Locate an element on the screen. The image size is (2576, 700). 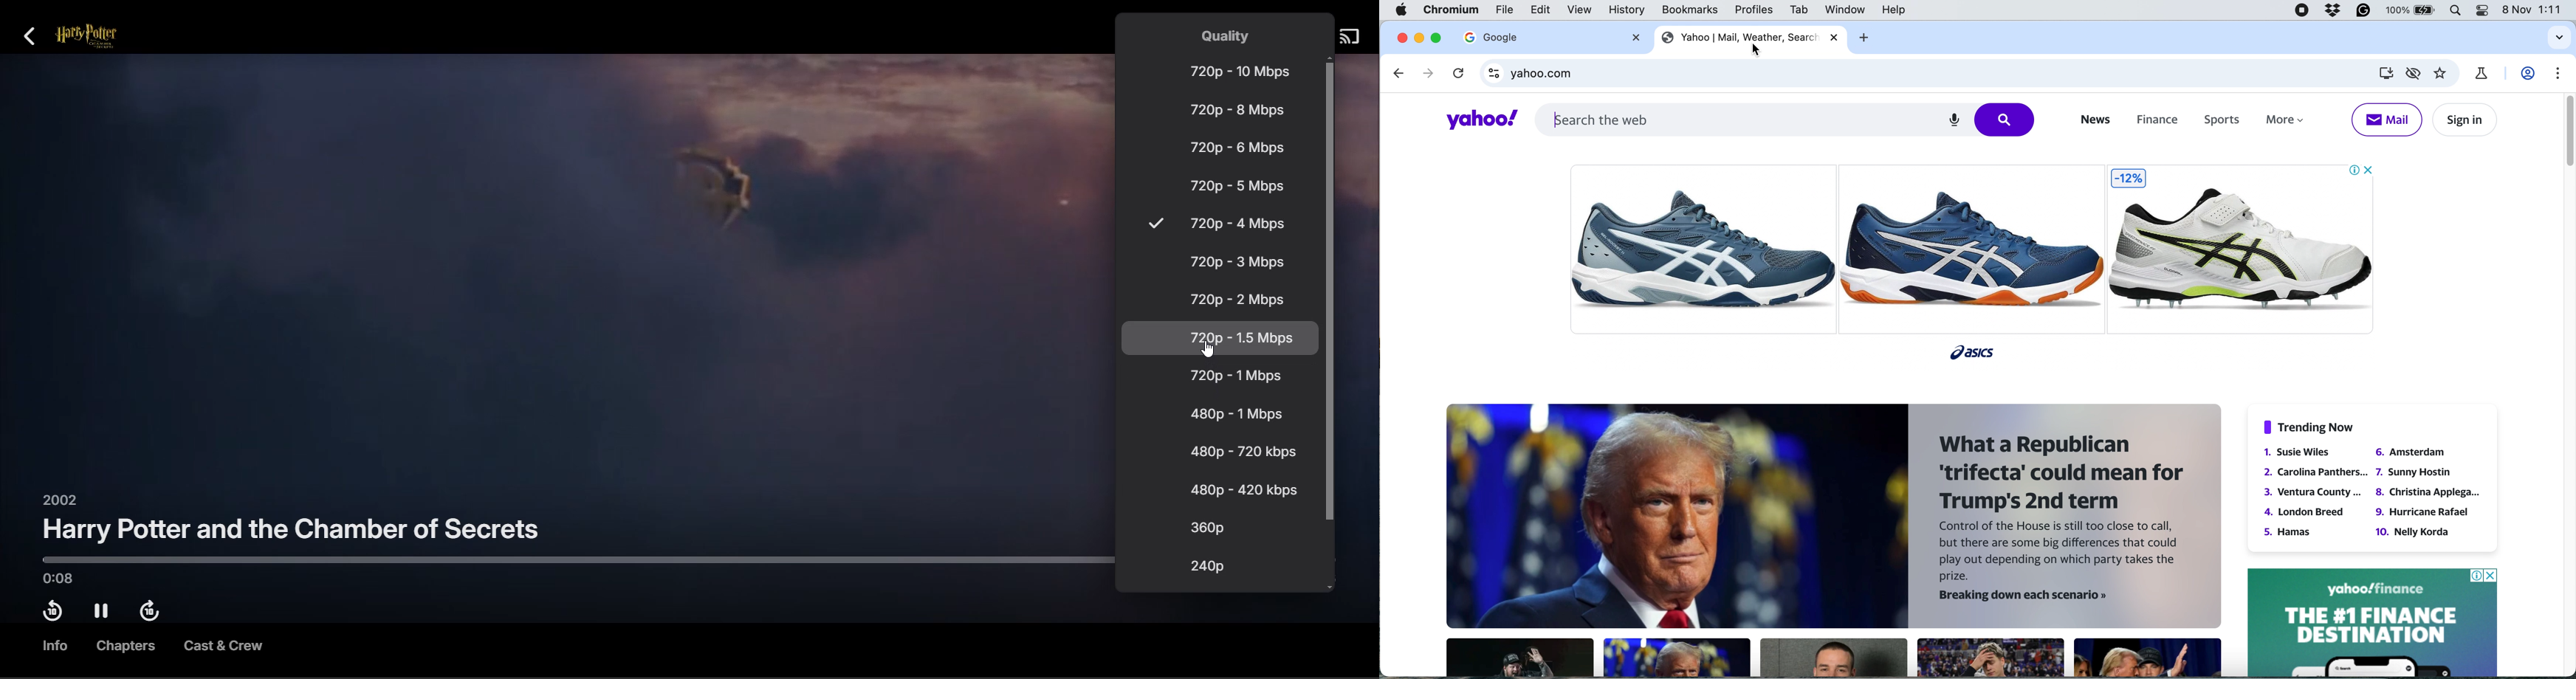
chrome labs is located at coordinates (2481, 73).